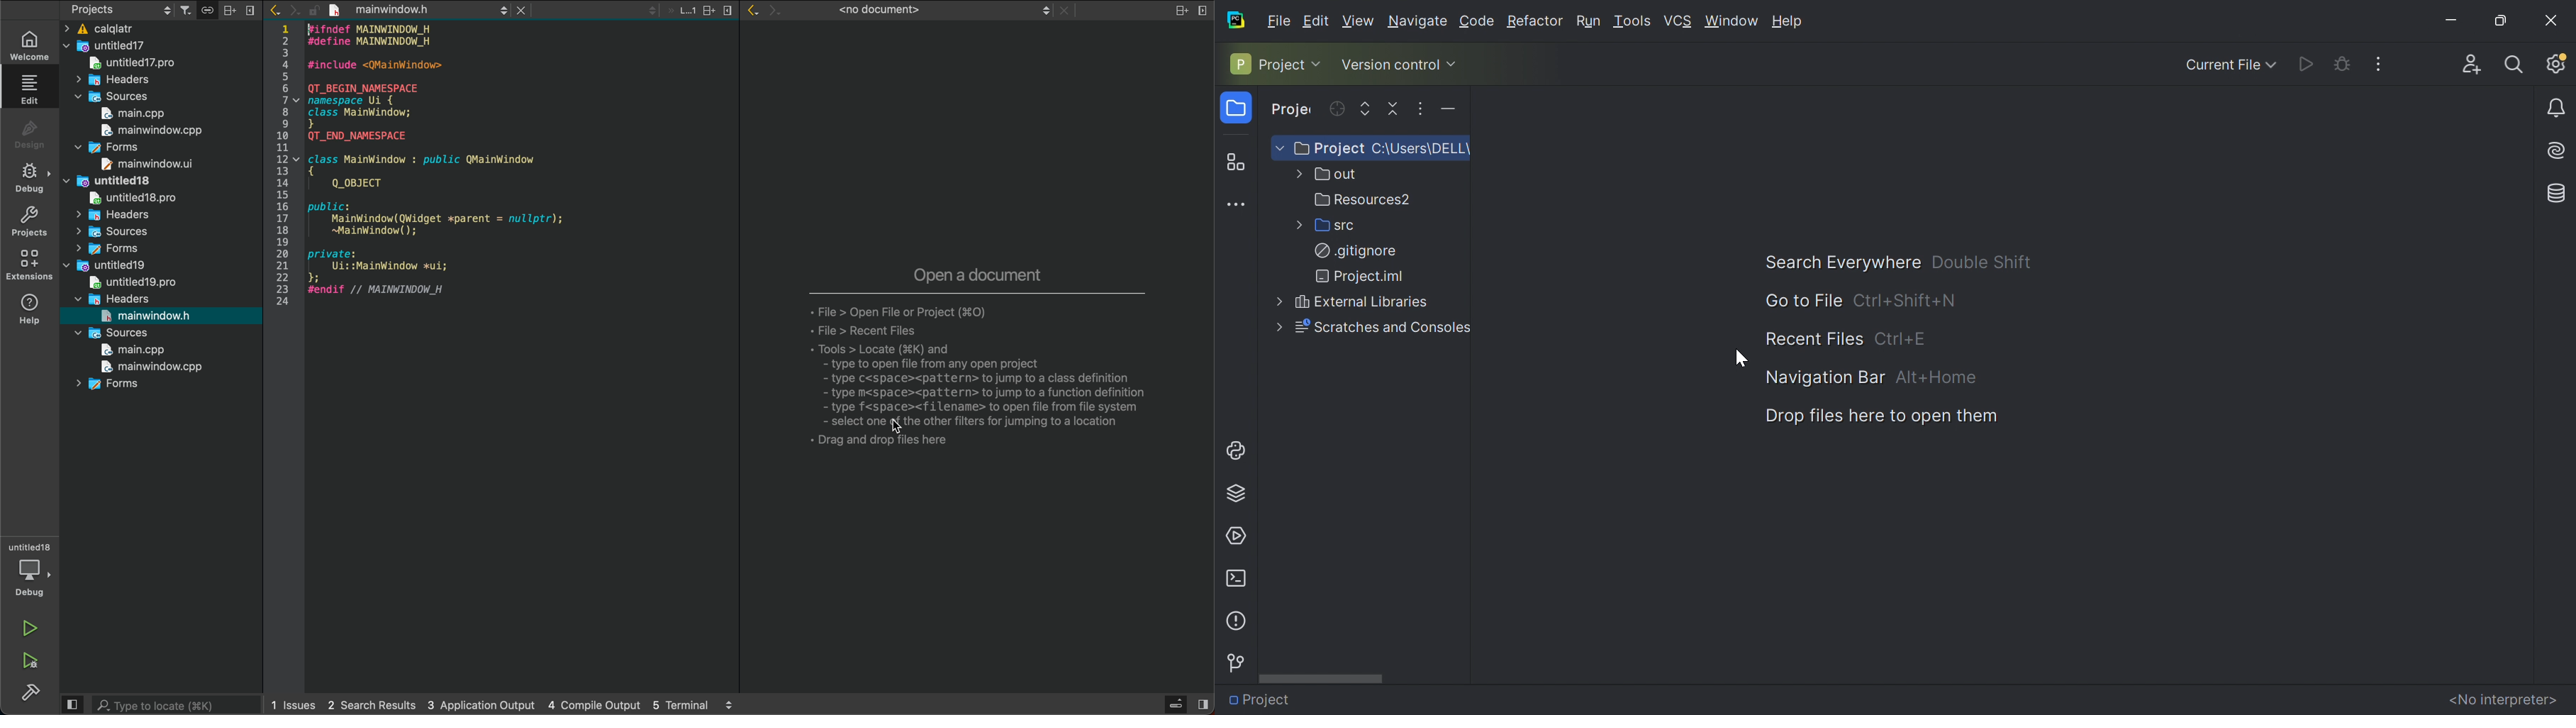  I want to click on untitled18pro, so click(138, 200).